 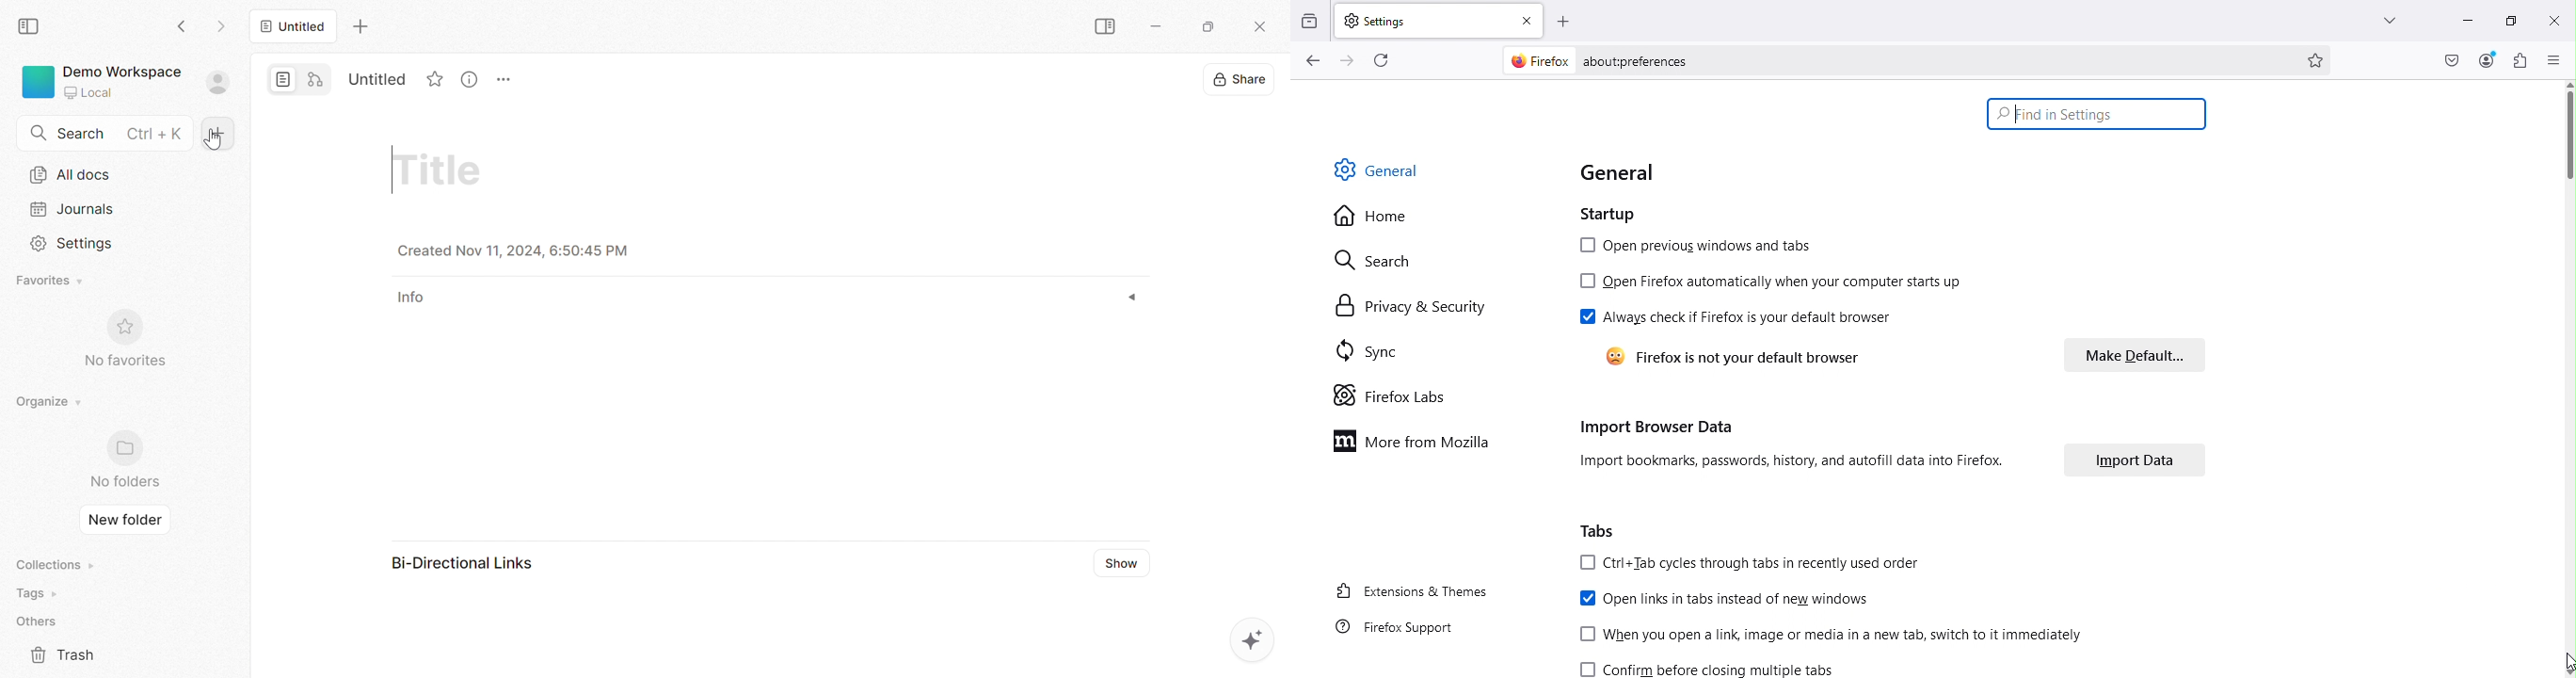 What do you see at coordinates (1397, 260) in the screenshot?
I see `Search` at bounding box center [1397, 260].